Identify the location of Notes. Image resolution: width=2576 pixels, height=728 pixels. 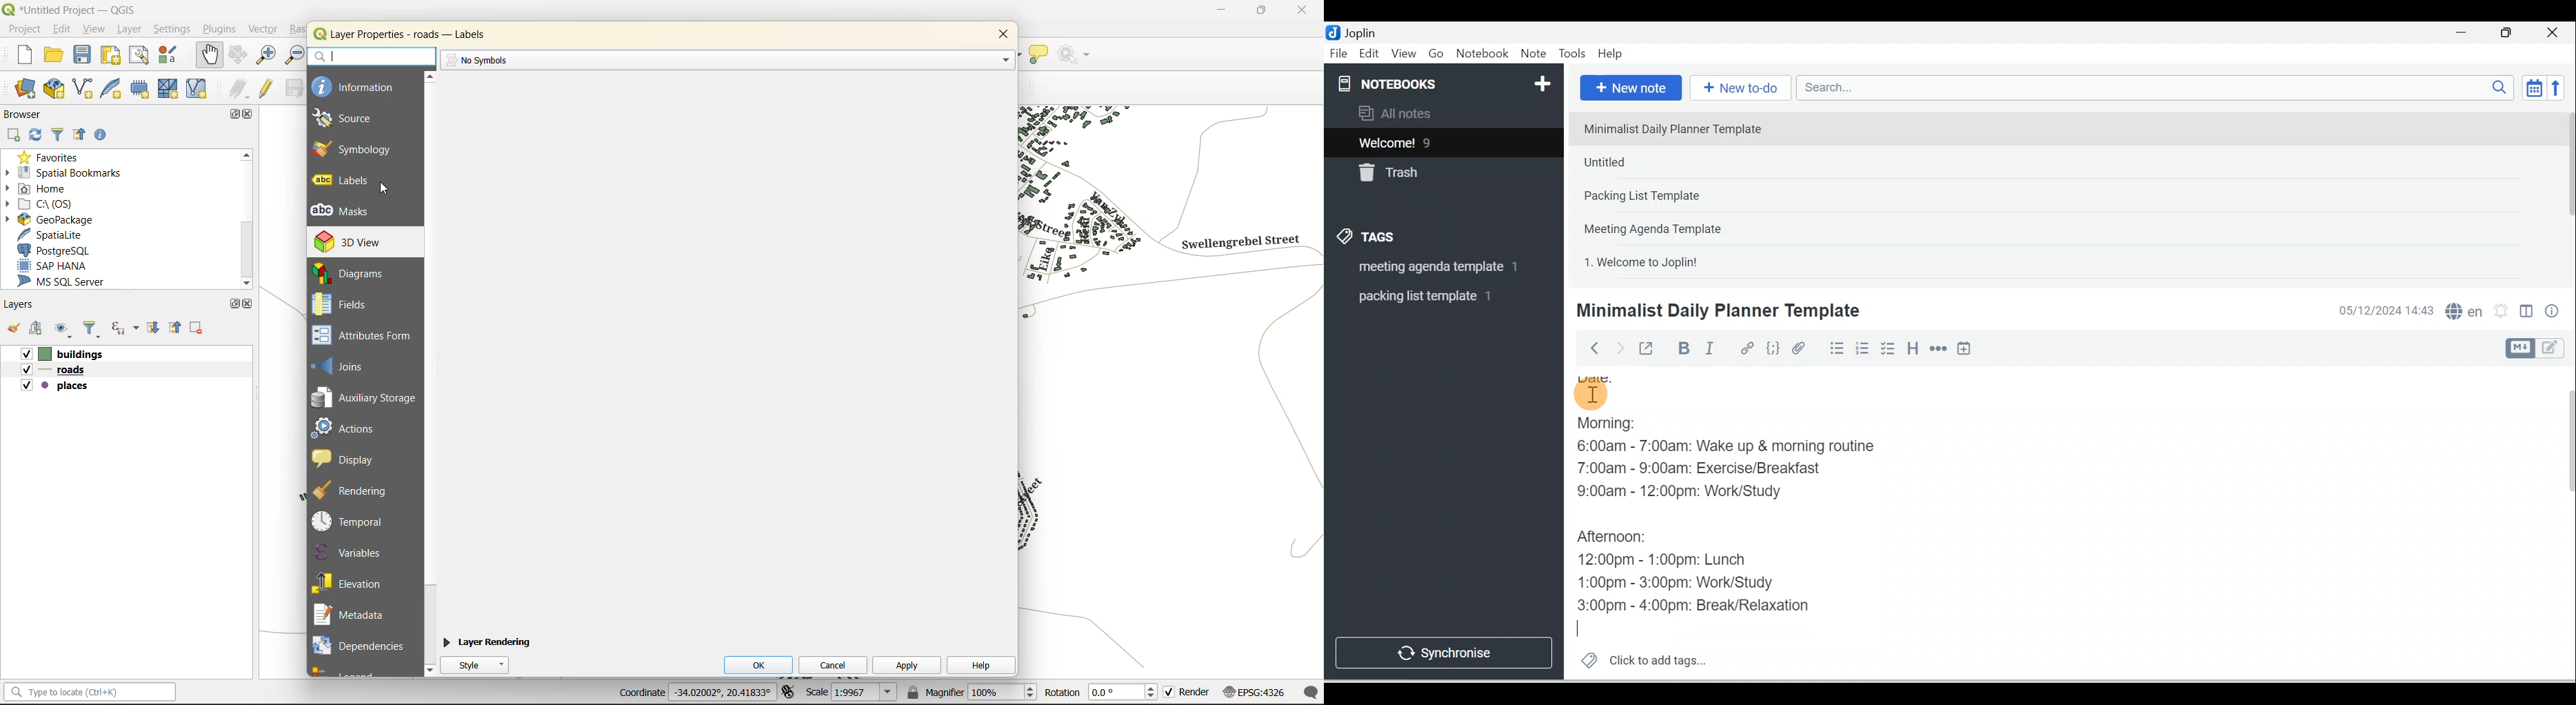
(1434, 140).